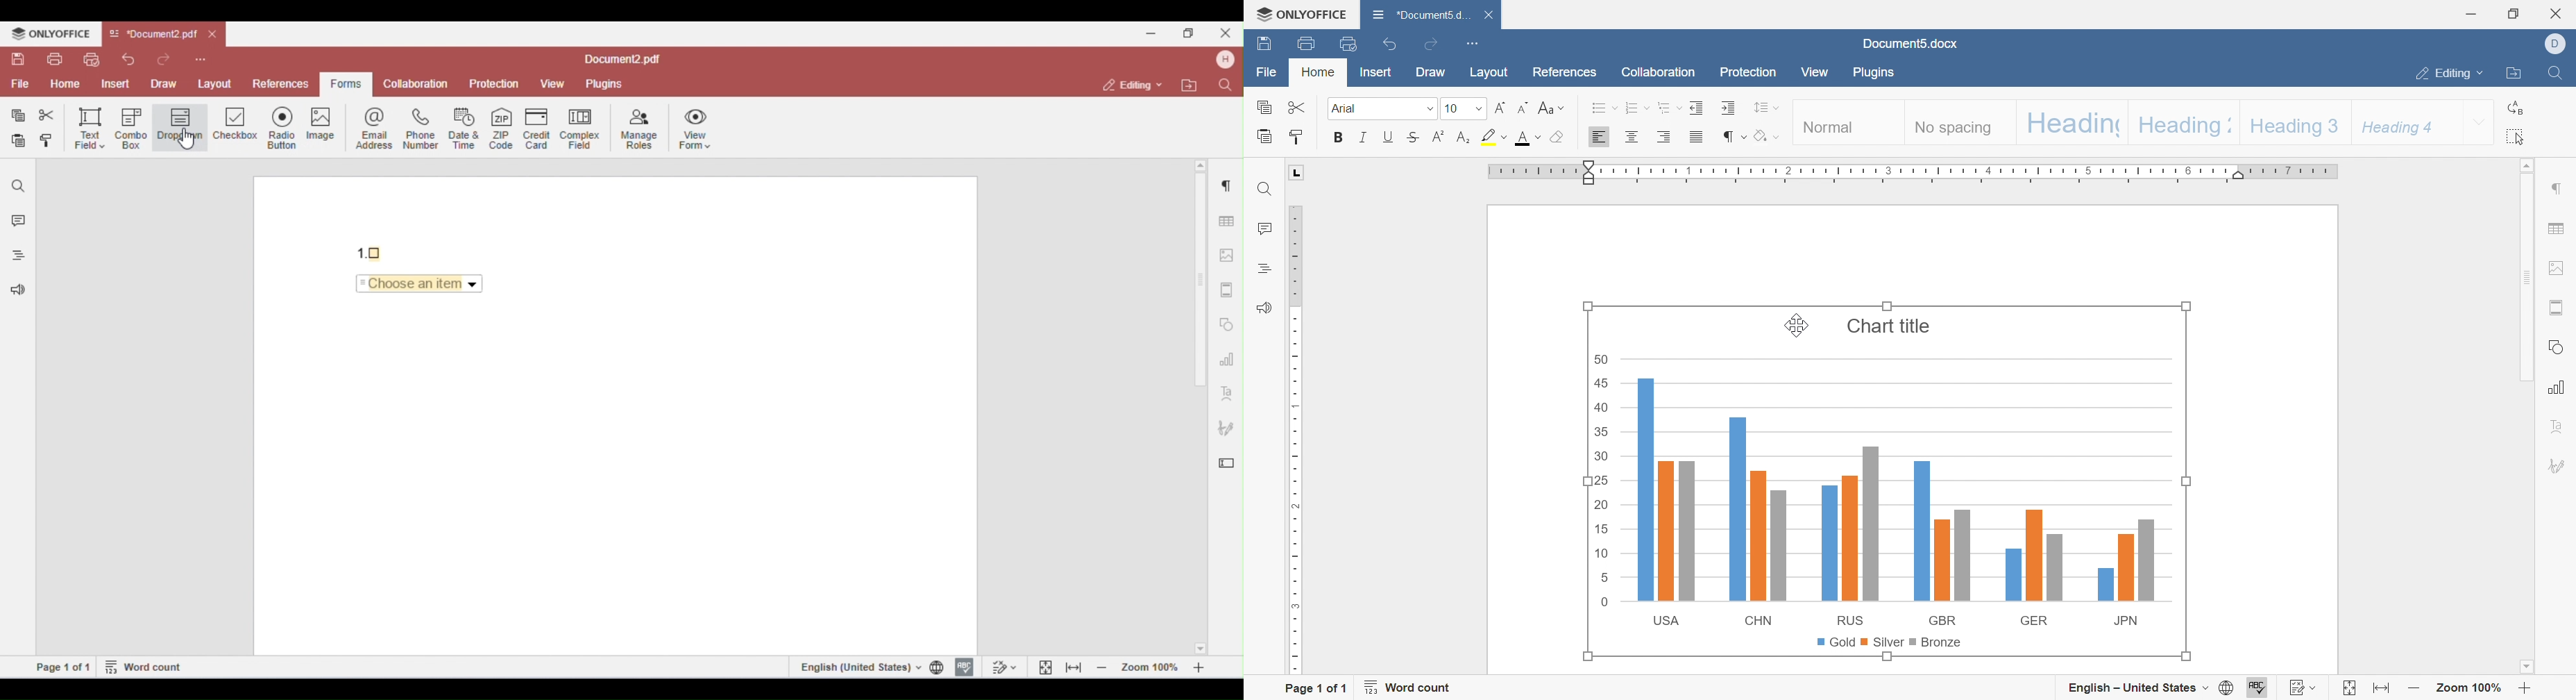 The height and width of the screenshot is (700, 2576). What do you see at coordinates (1749, 72) in the screenshot?
I see `protection` at bounding box center [1749, 72].